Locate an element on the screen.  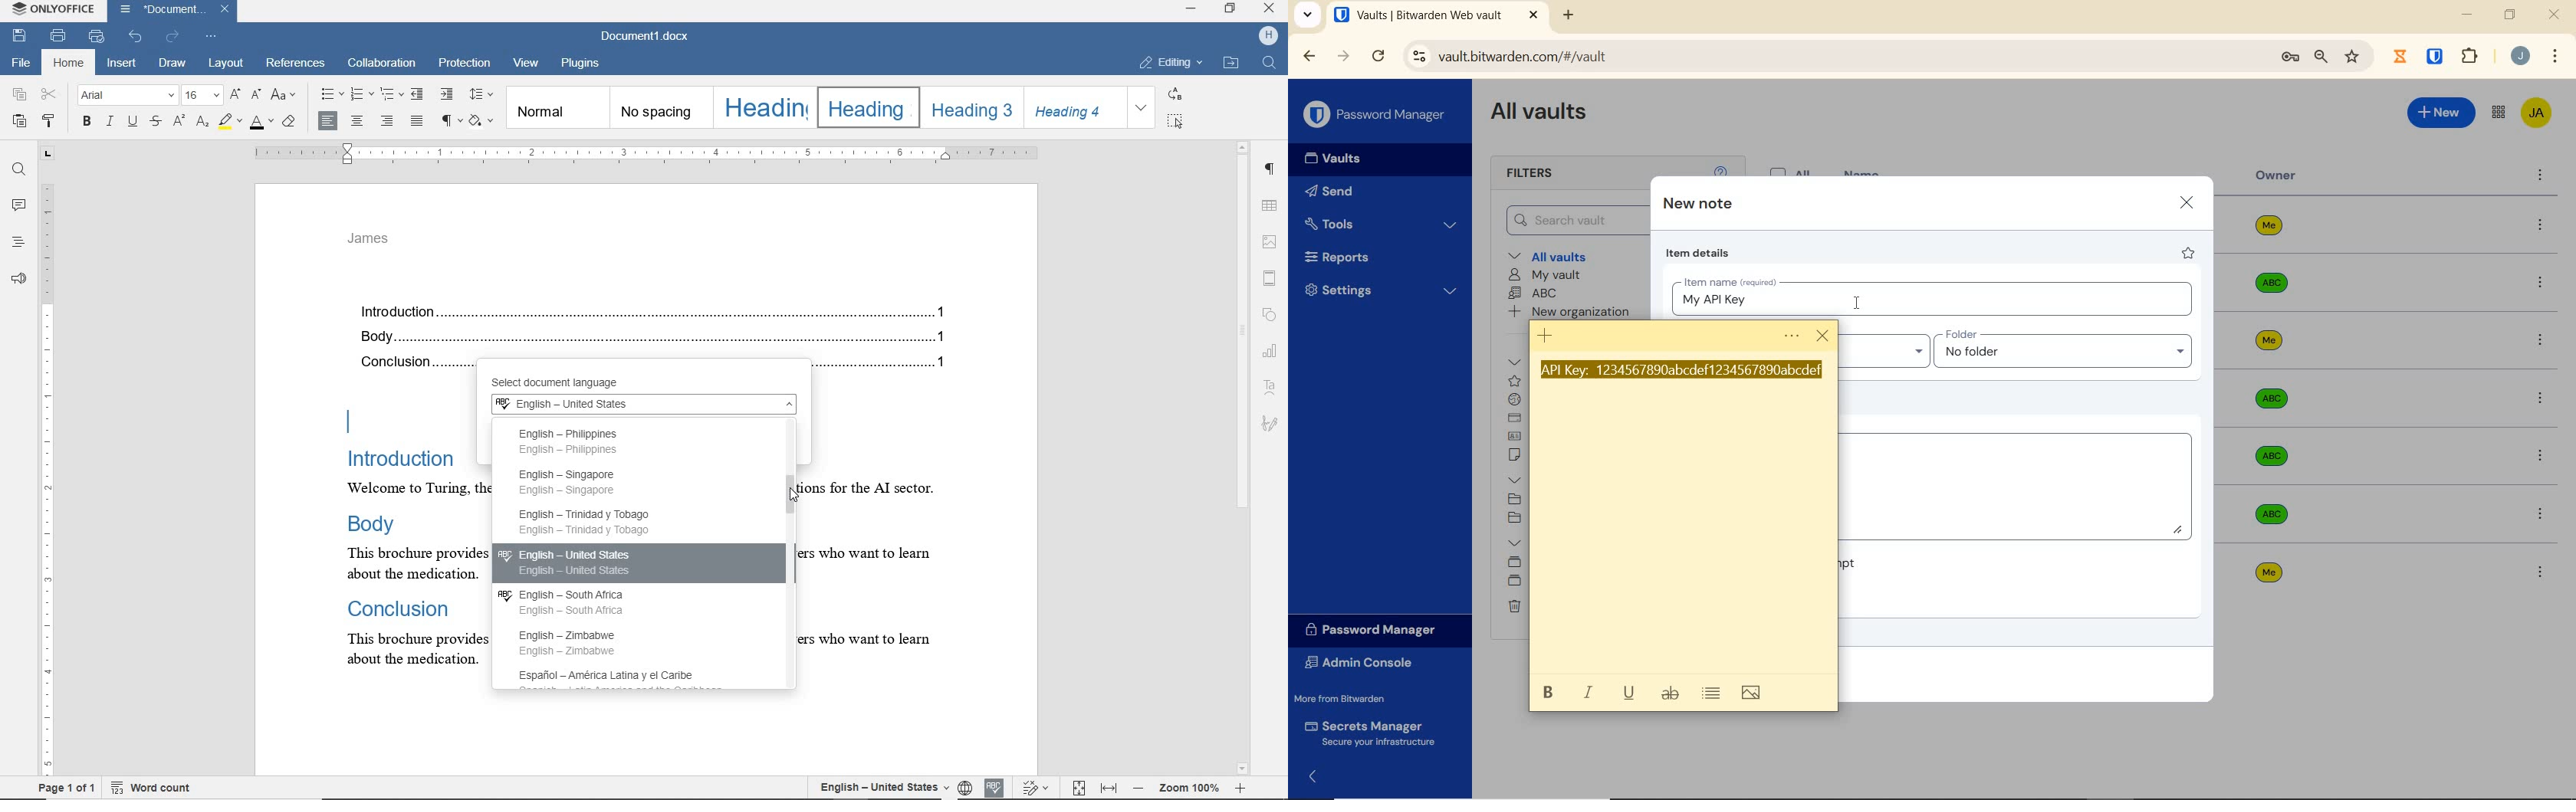
typed item name is located at coordinates (1714, 300).